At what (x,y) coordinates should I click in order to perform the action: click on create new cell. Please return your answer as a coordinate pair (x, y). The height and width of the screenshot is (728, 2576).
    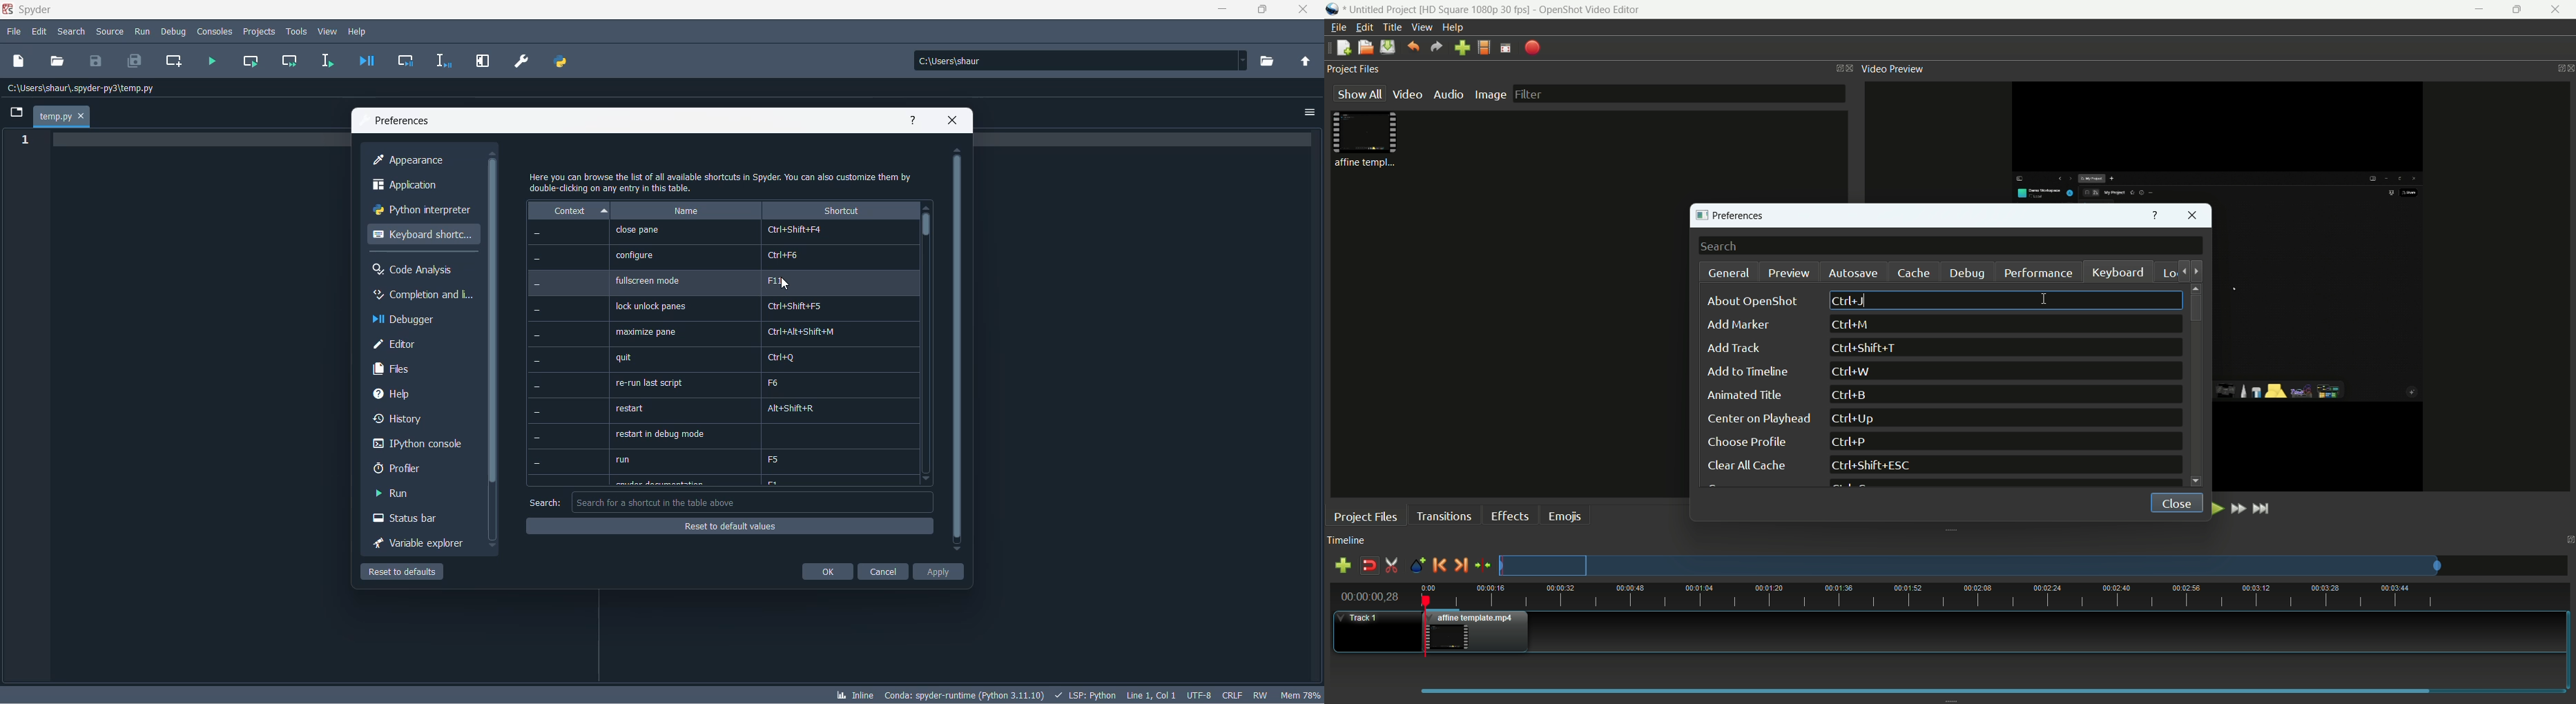
    Looking at the image, I should click on (172, 61).